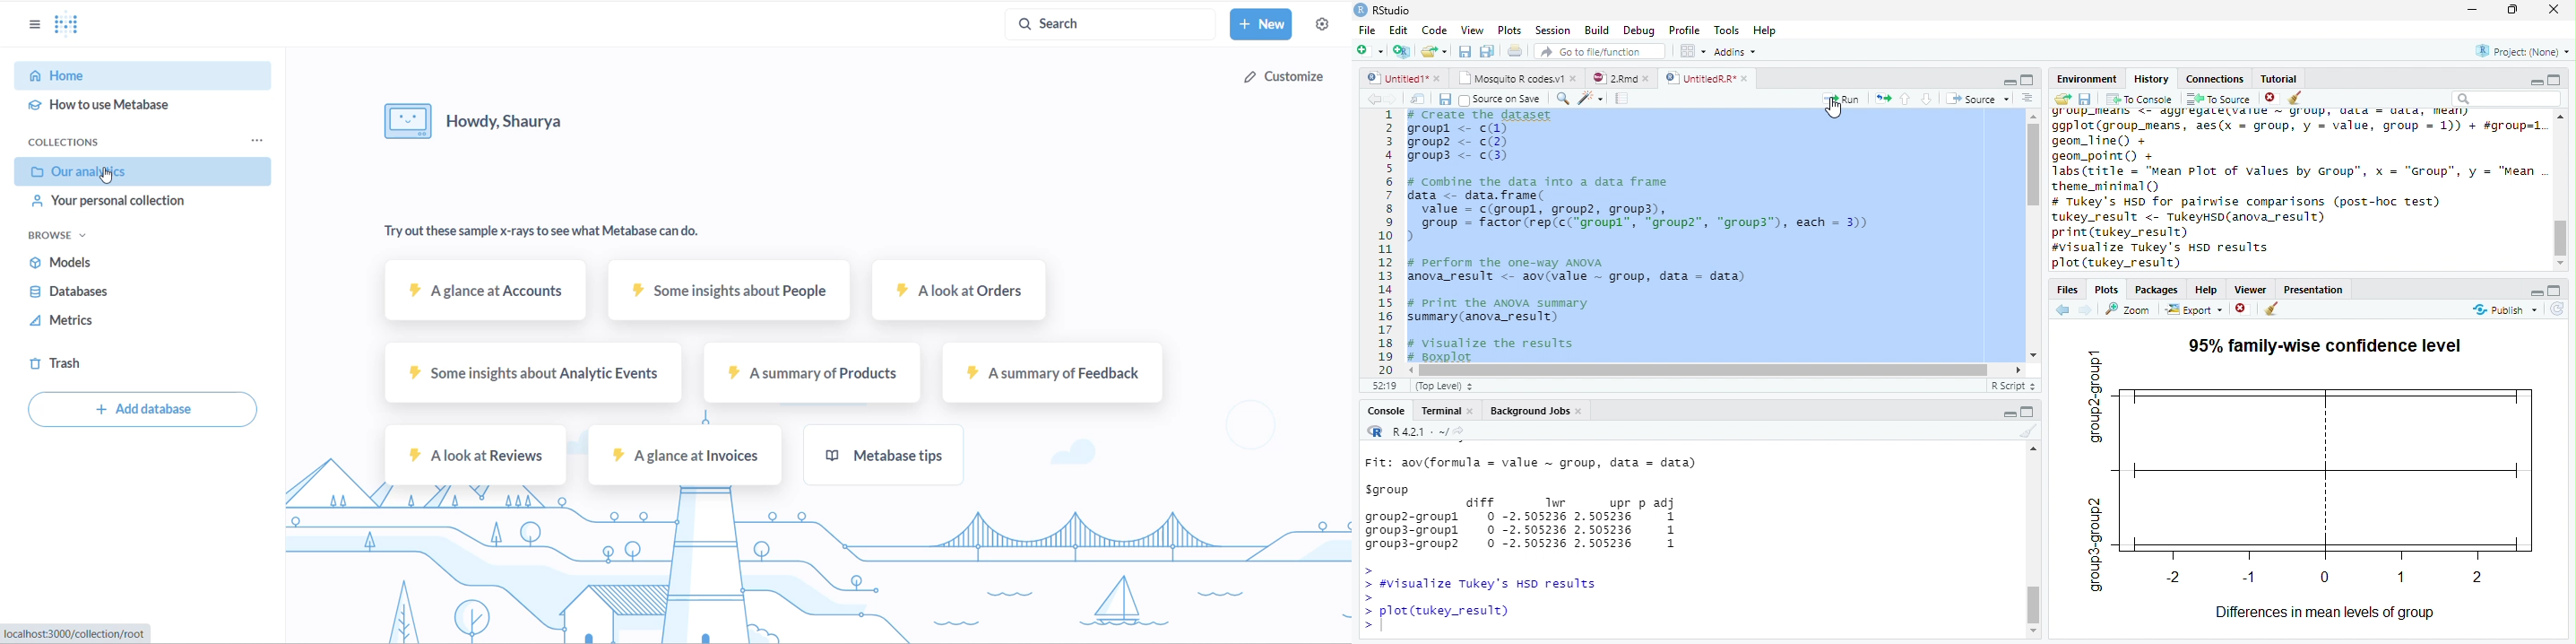 The image size is (2576, 644). I want to click on Copy pages, so click(1880, 98).